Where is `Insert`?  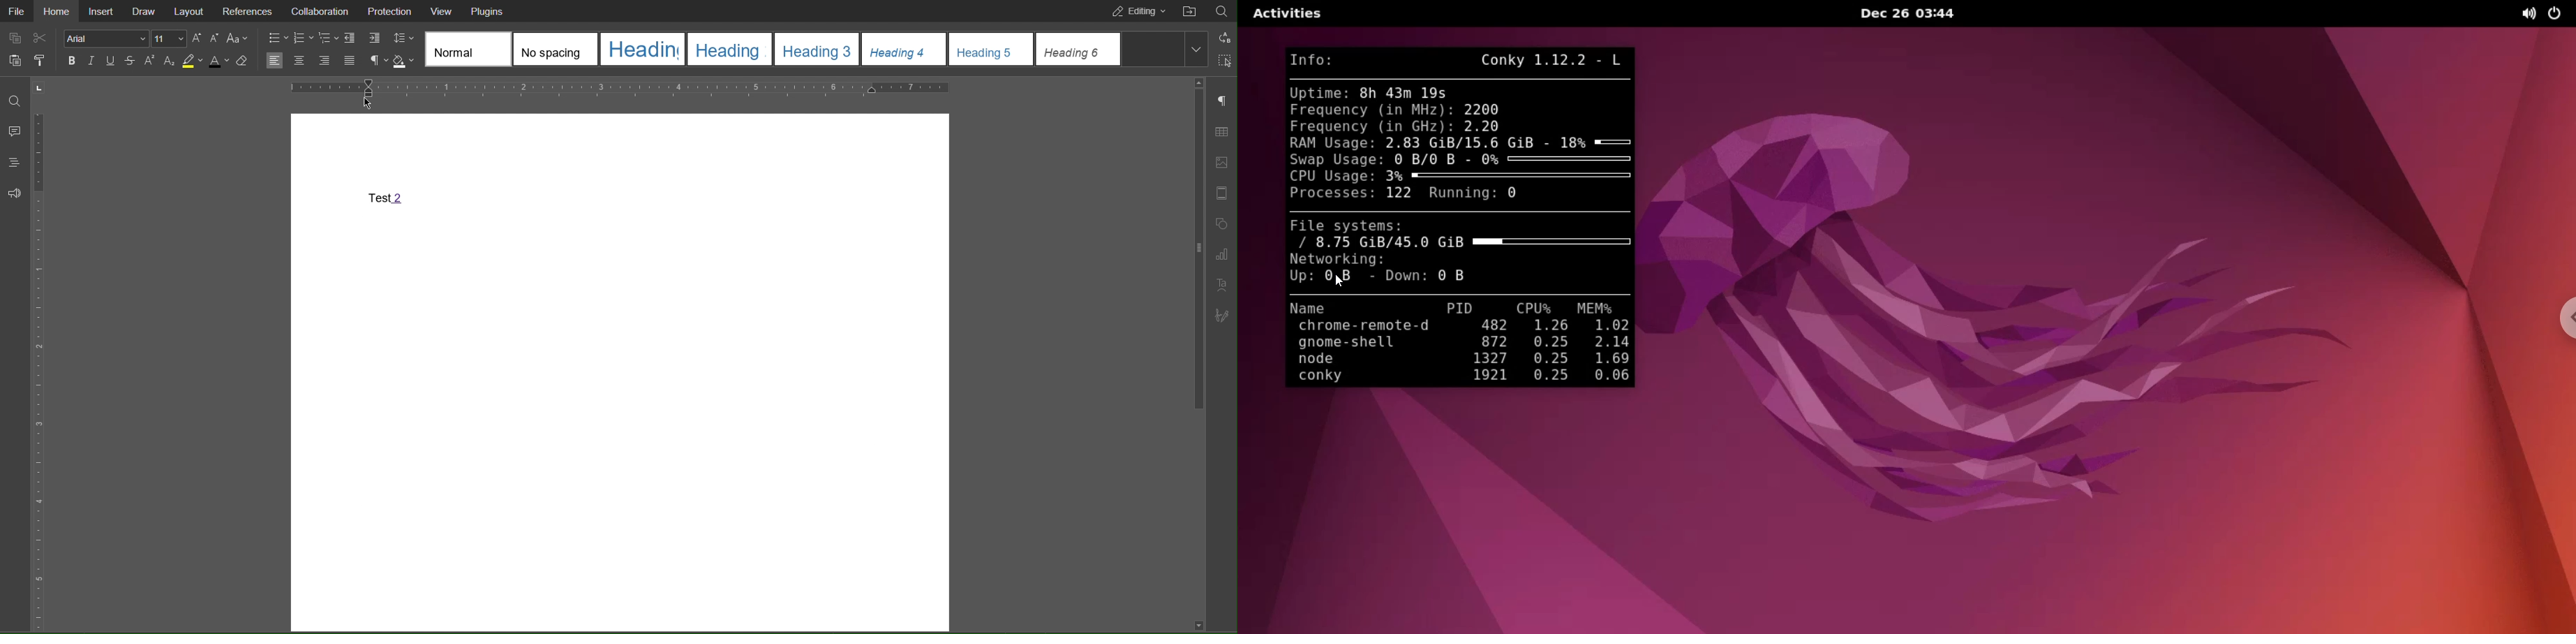 Insert is located at coordinates (103, 11).